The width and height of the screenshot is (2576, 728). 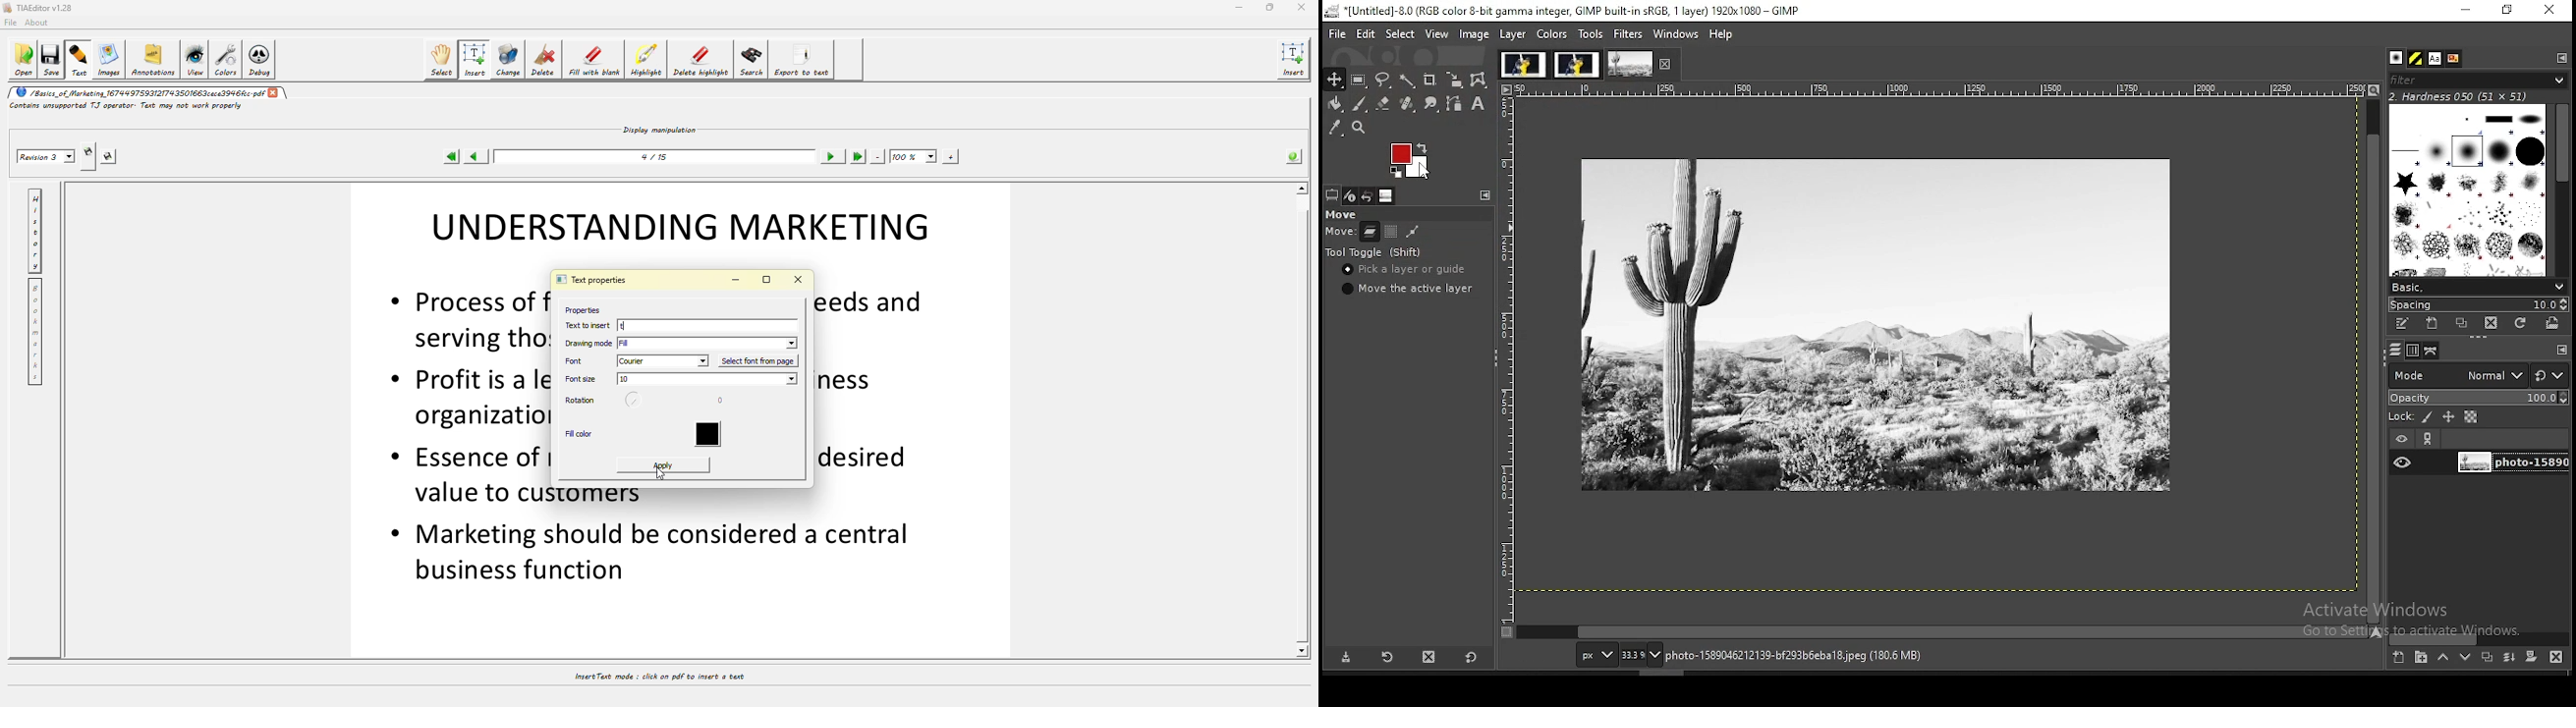 I want to click on delete this layer, so click(x=2556, y=656).